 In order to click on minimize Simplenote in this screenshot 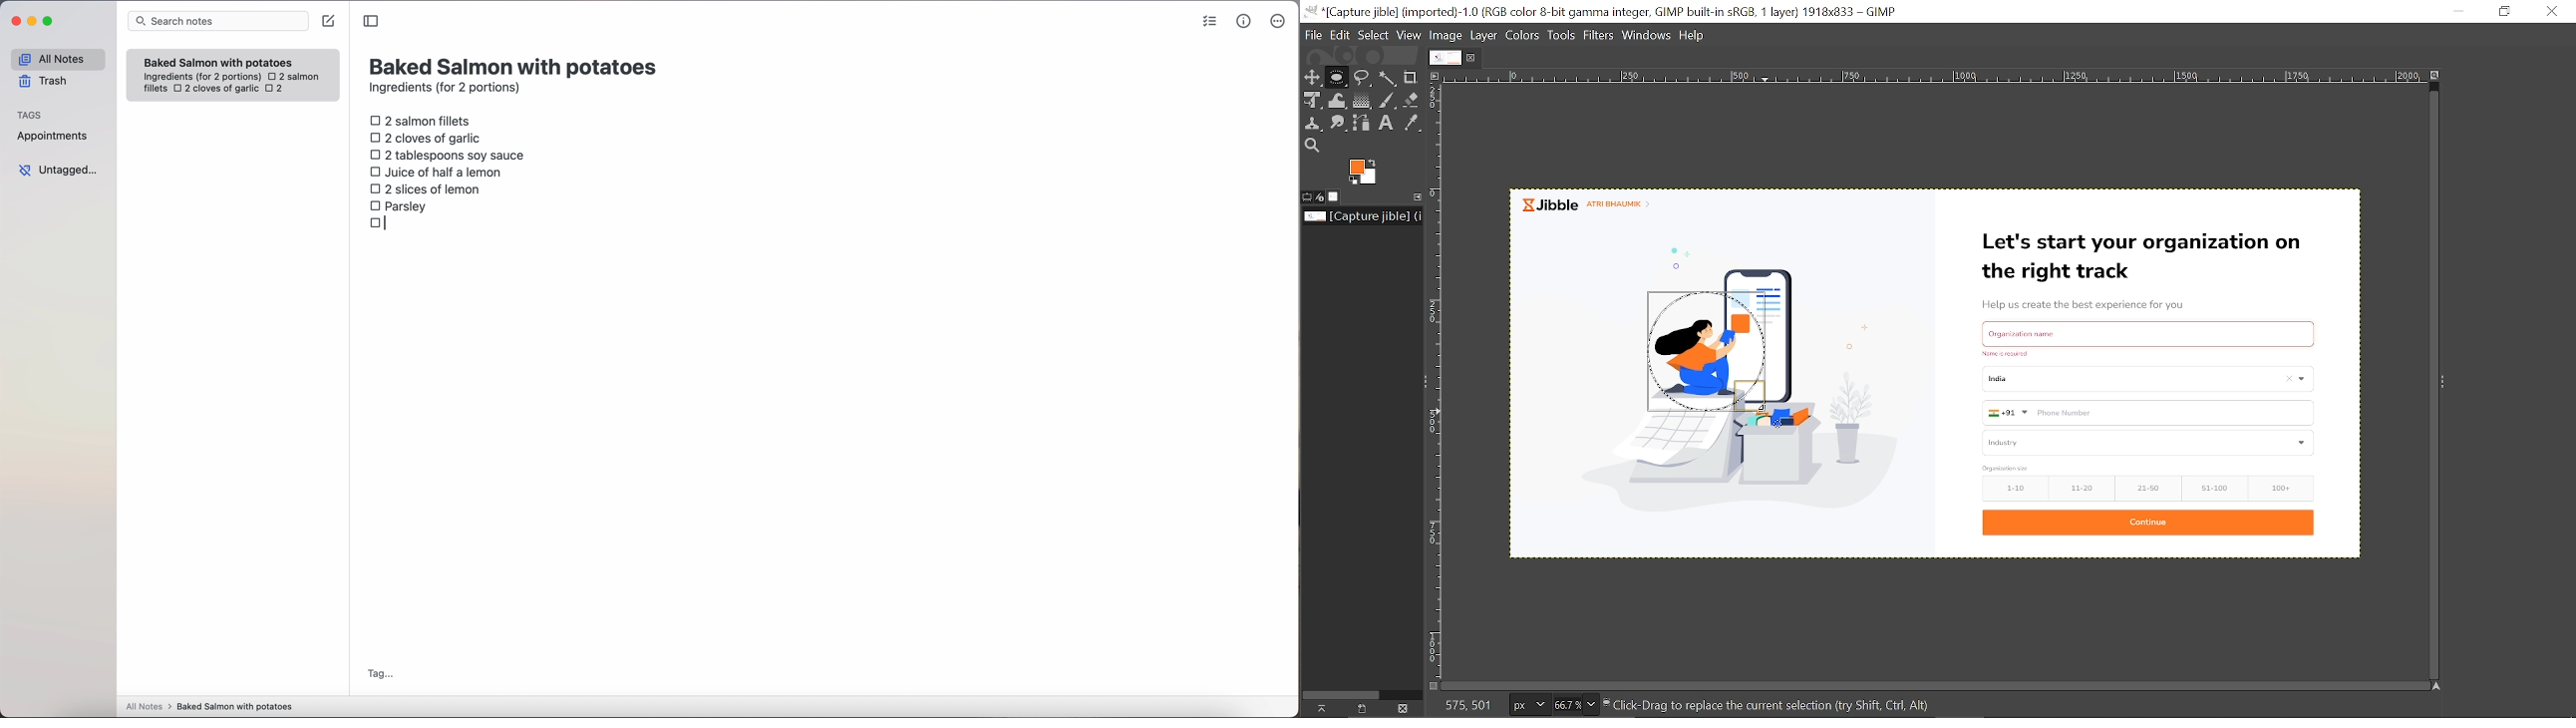, I will do `click(32, 22)`.